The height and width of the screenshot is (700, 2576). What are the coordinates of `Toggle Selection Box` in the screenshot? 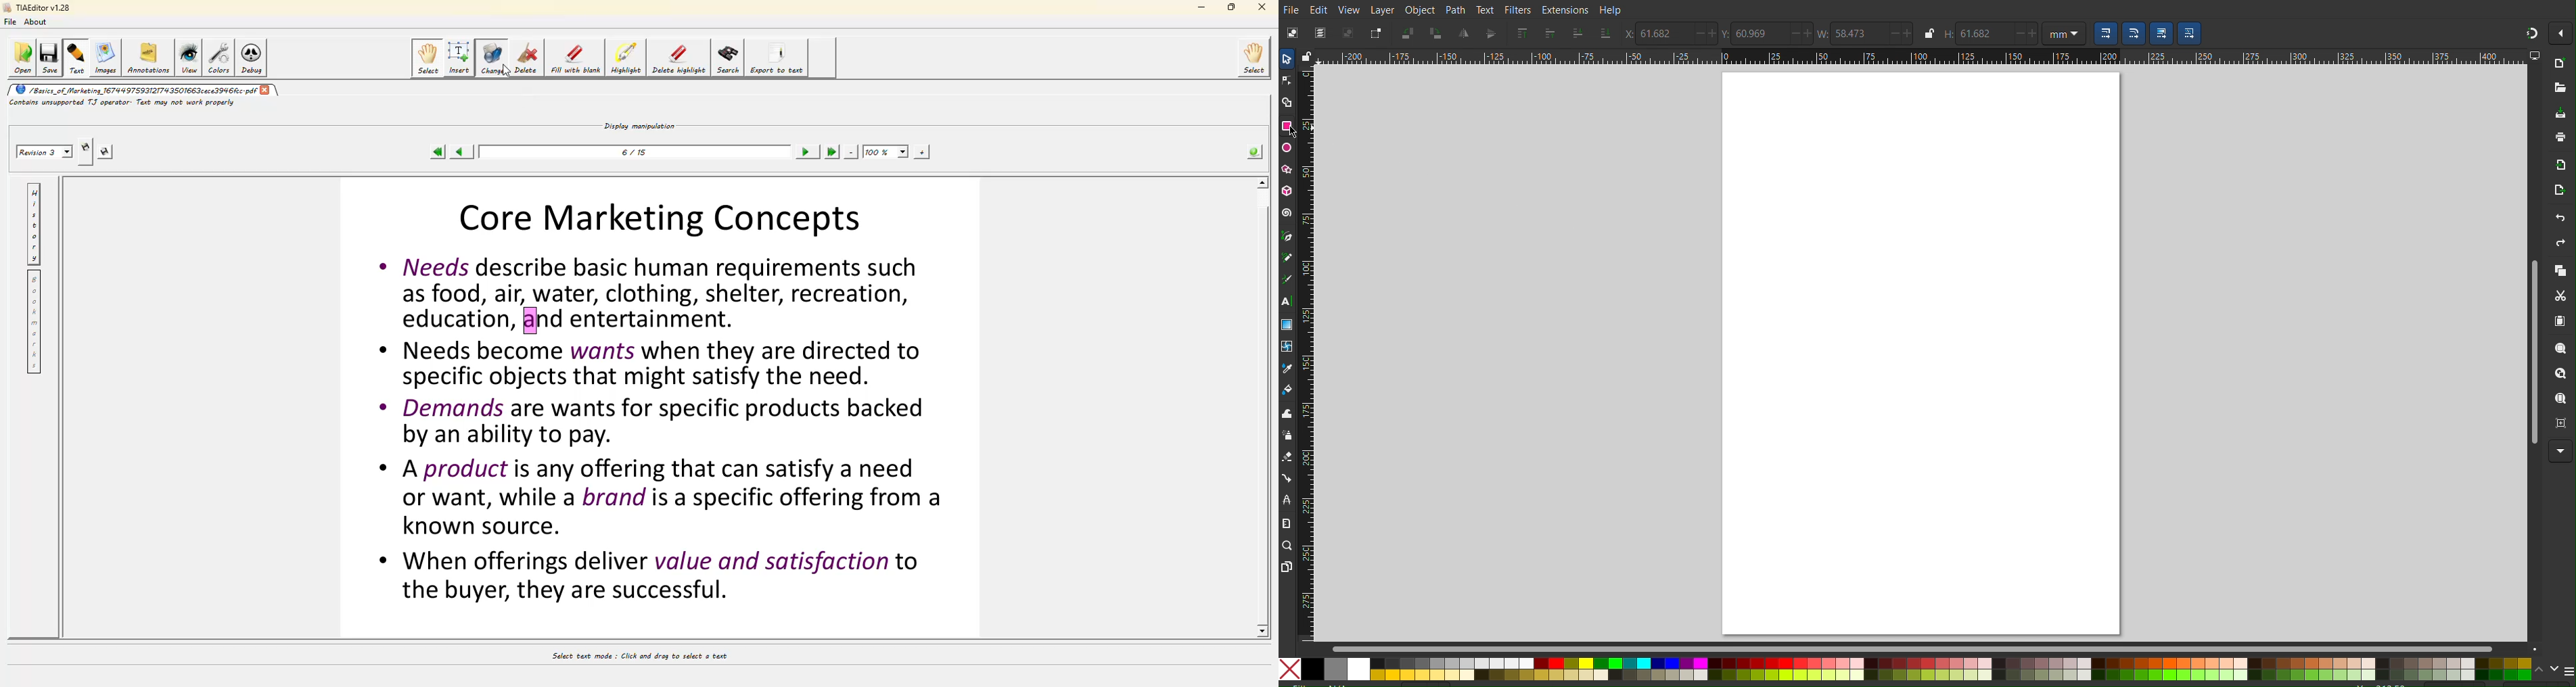 It's located at (1375, 34).